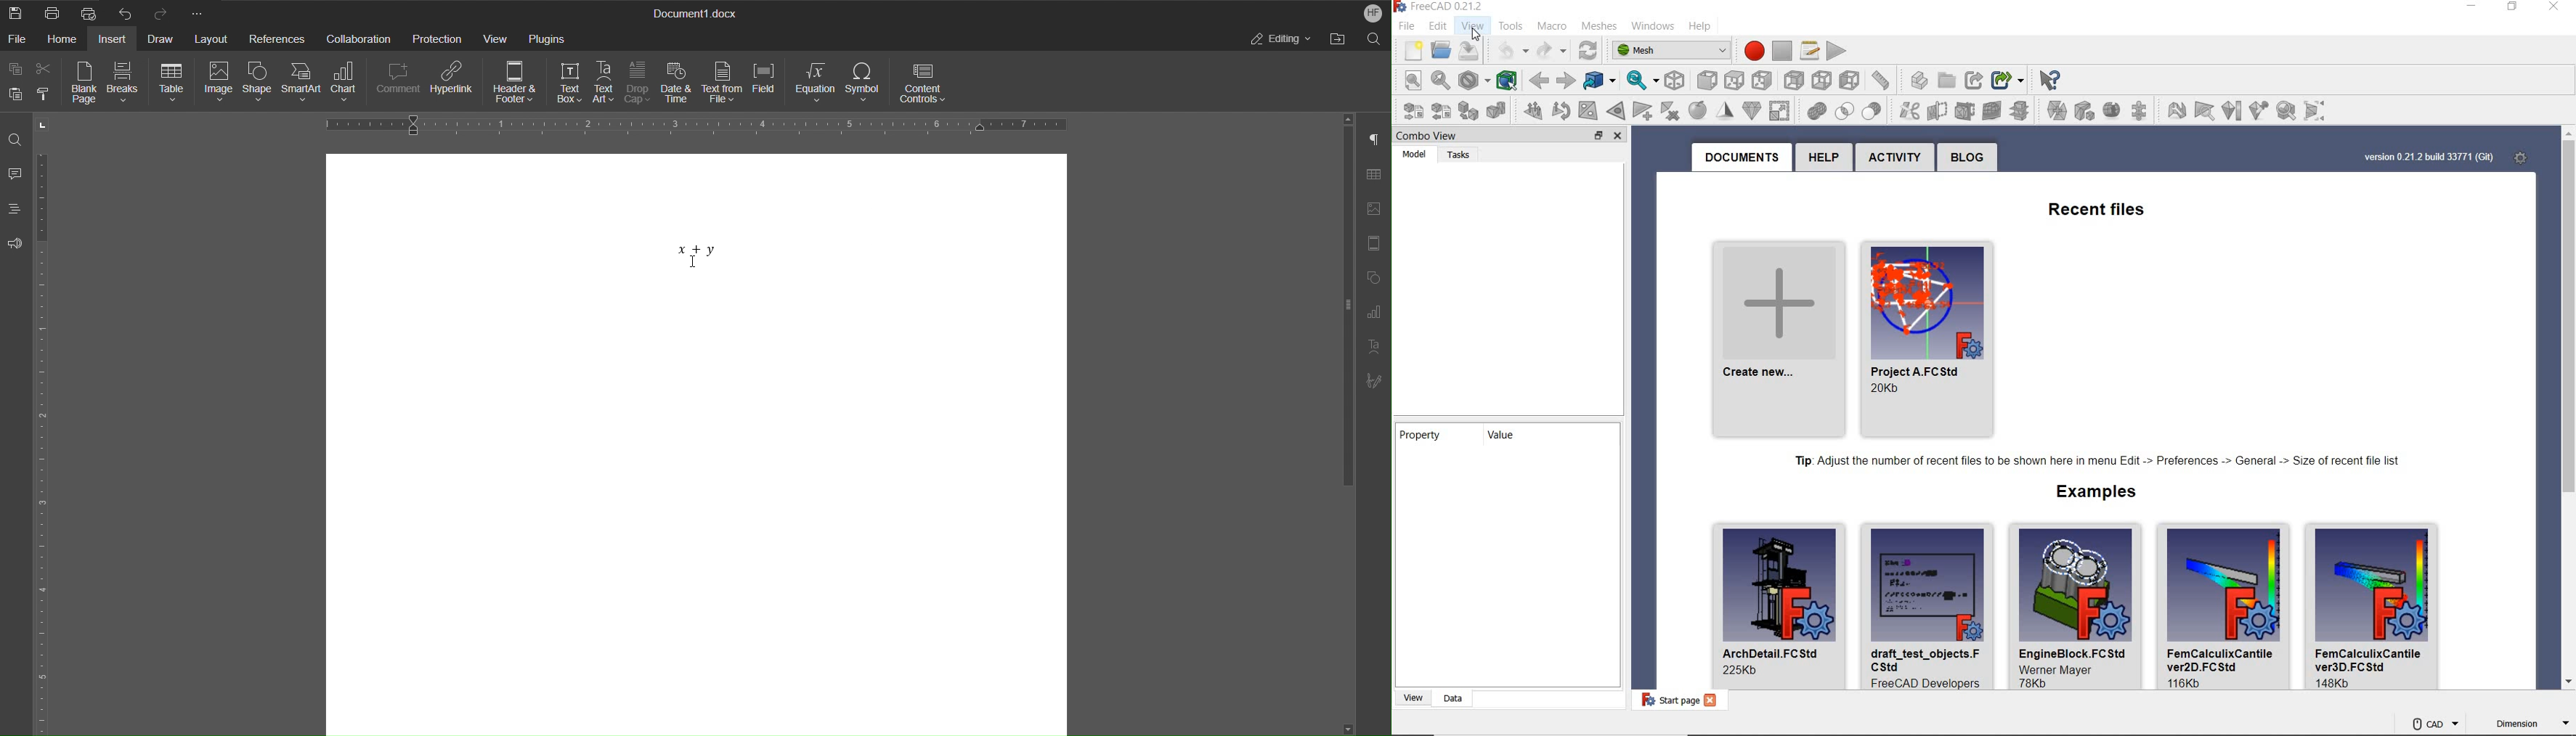  What do you see at coordinates (1413, 154) in the screenshot?
I see `model` at bounding box center [1413, 154].